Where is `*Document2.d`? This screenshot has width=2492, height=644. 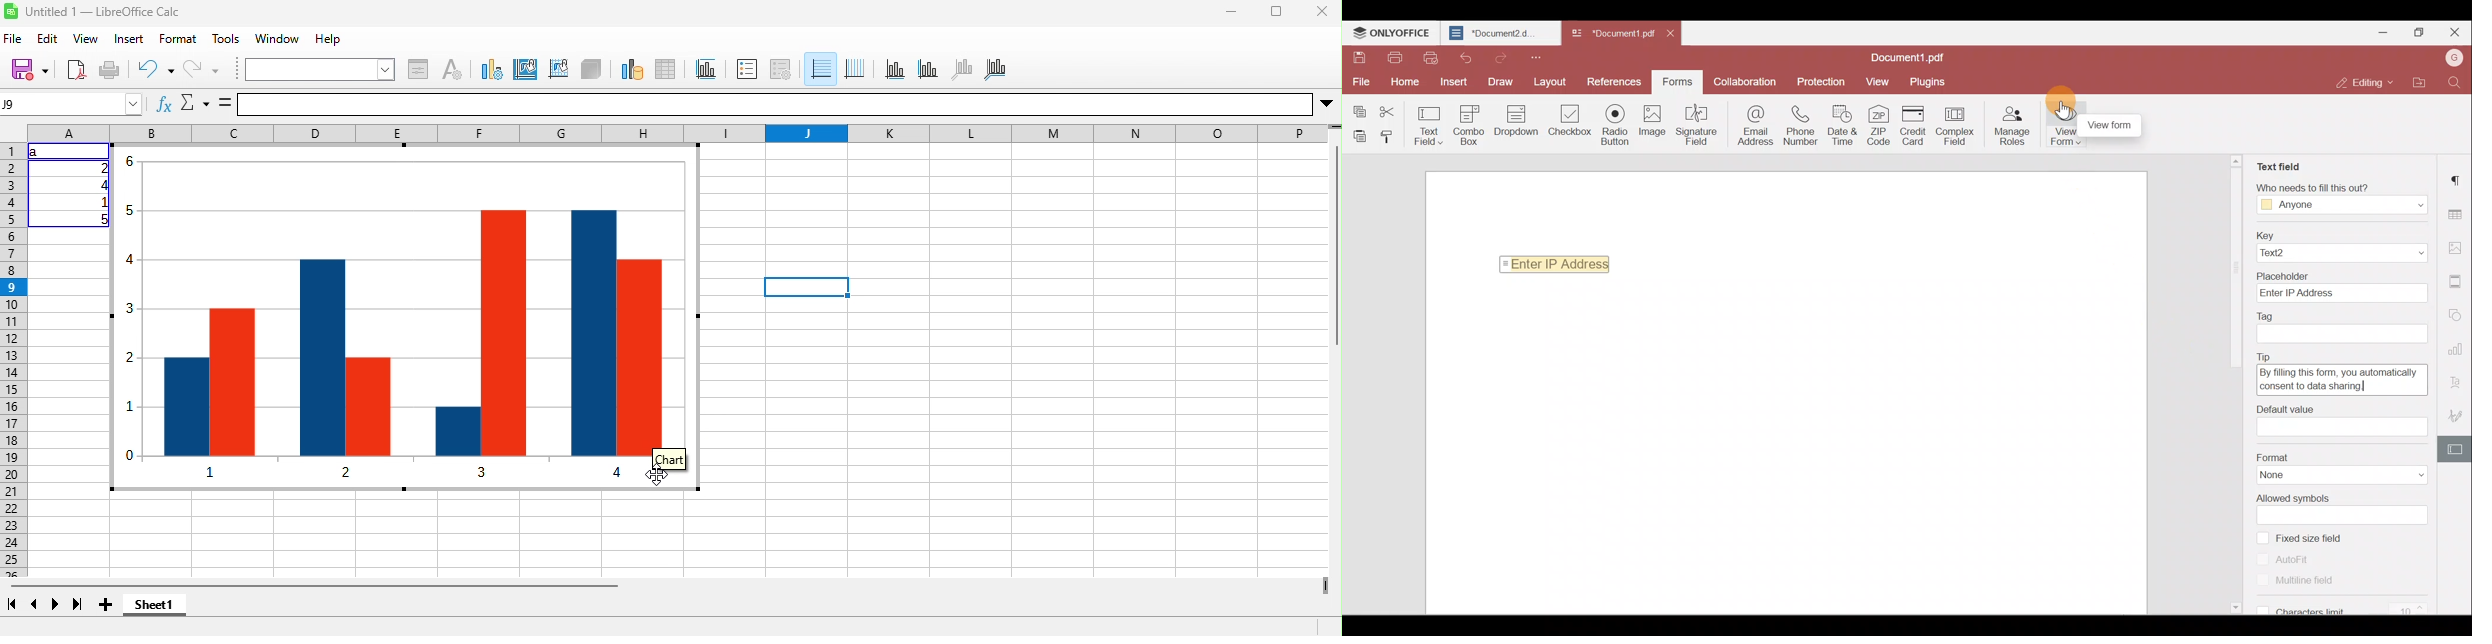
*Document2.d is located at coordinates (1499, 33).